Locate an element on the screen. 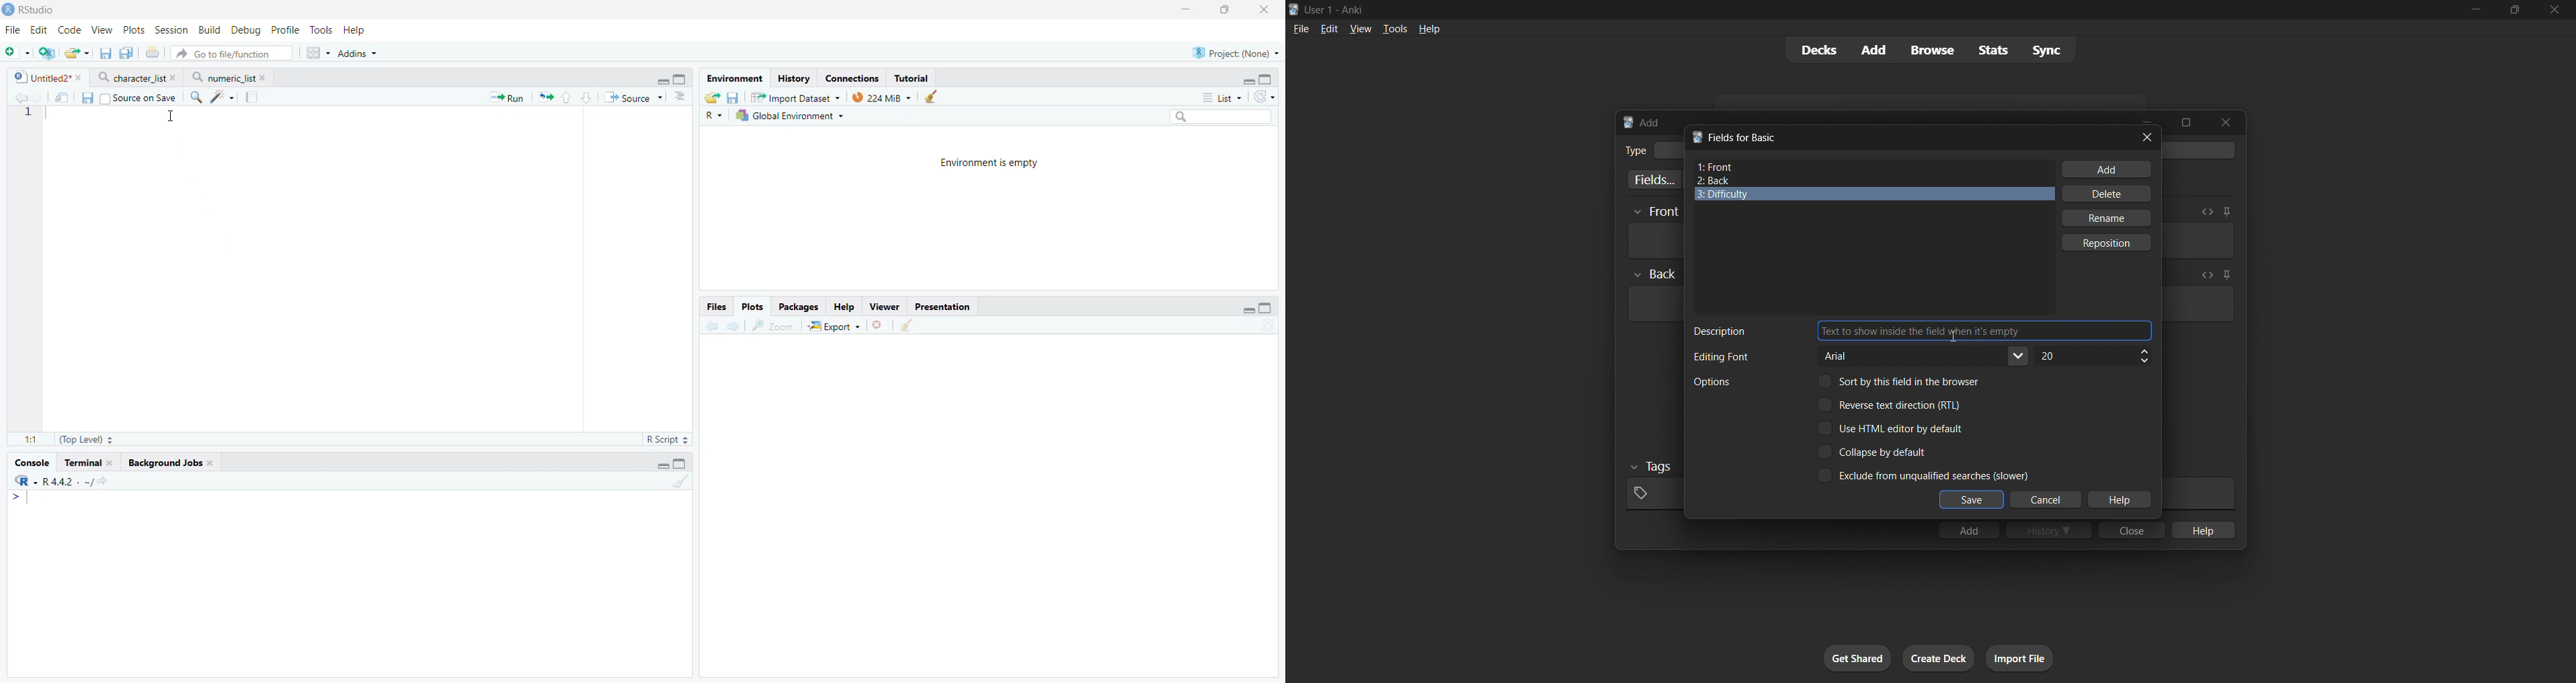 The width and height of the screenshot is (2576, 700). add title bar is located at coordinates (1650, 122).